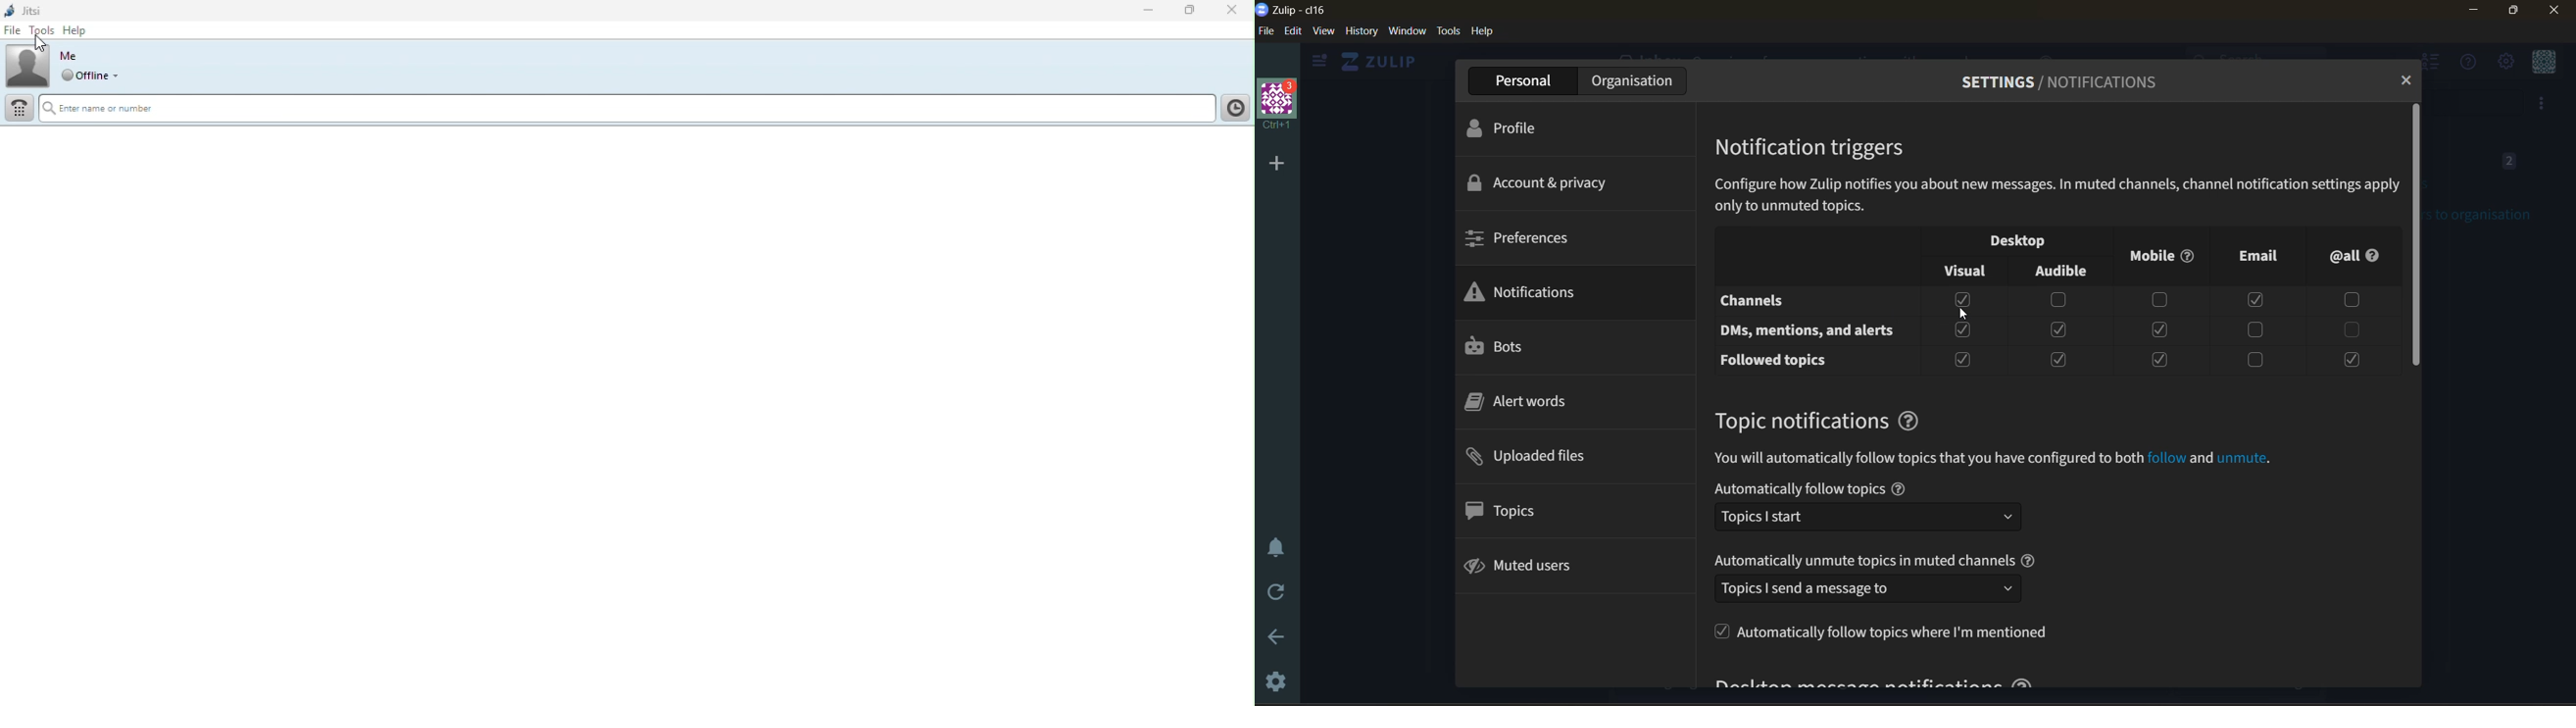 This screenshot has height=728, width=2576. I want to click on checkbox, so click(1964, 330).